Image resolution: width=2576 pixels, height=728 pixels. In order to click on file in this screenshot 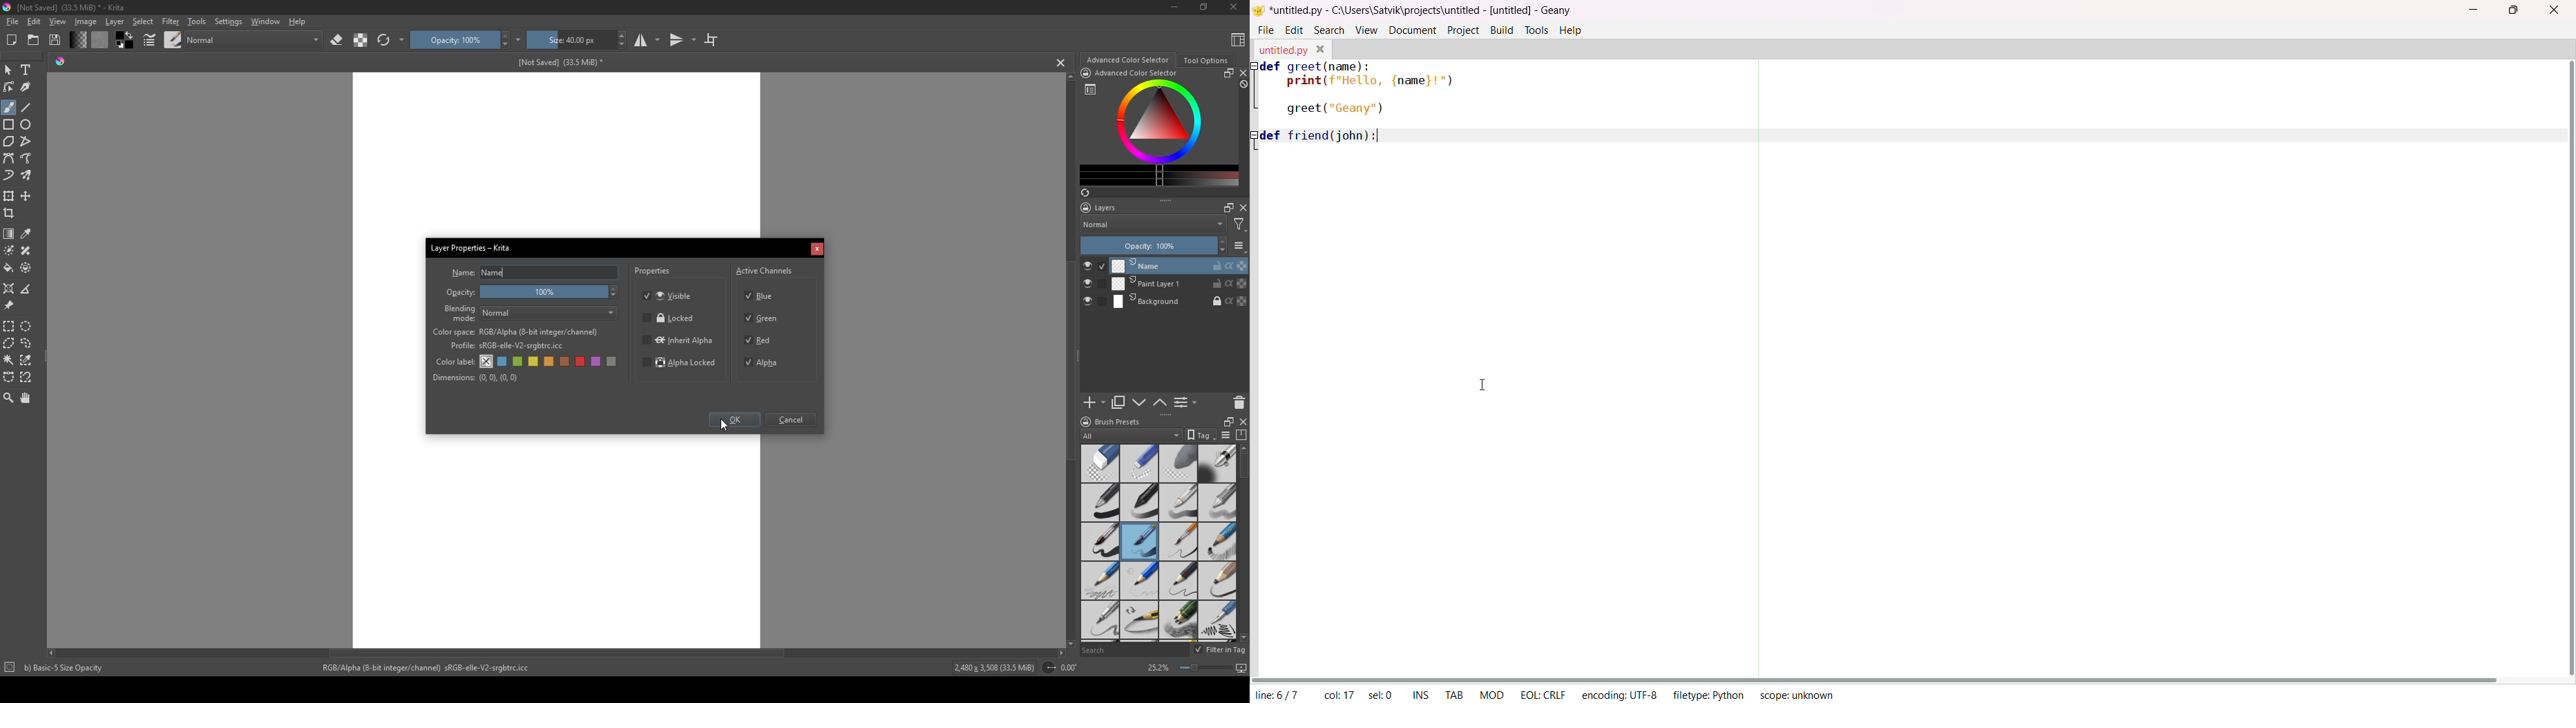, I will do `click(1266, 30)`.